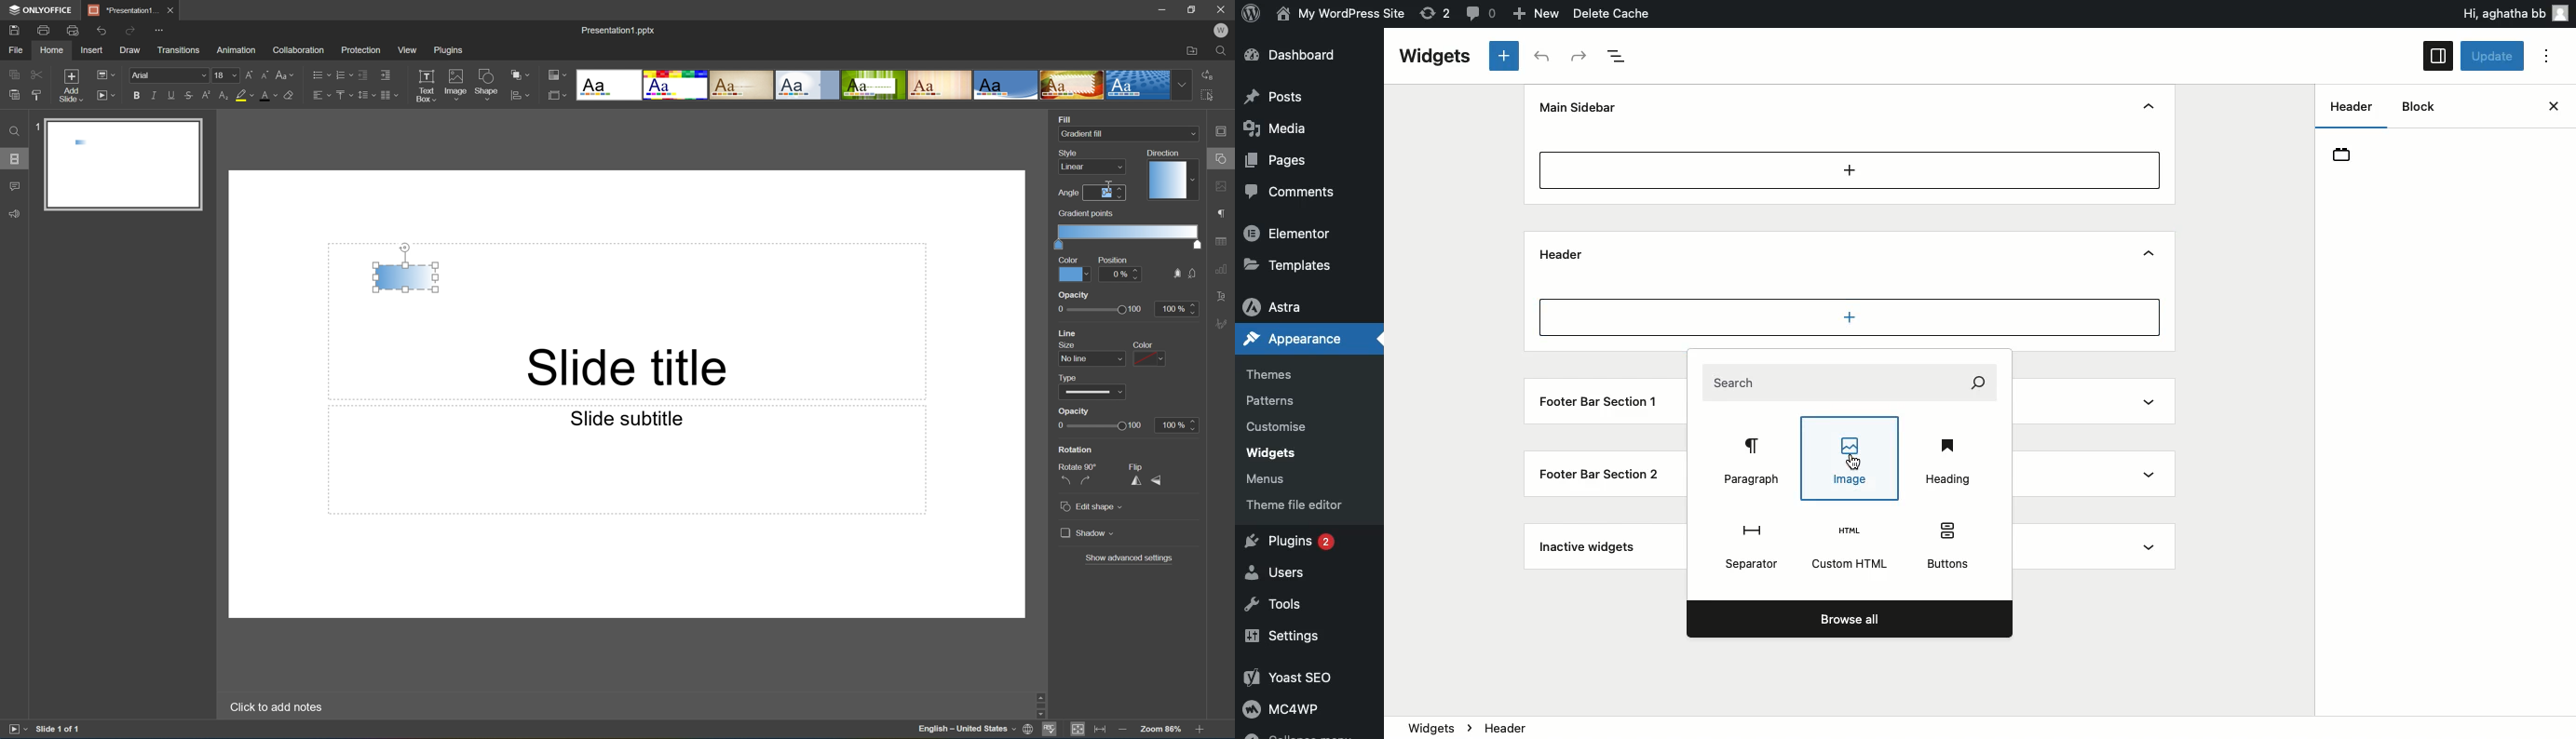 This screenshot has height=756, width=2576. Describe the element at coordinates (36, 74) in the screenshot. I see `Cut` at that location.